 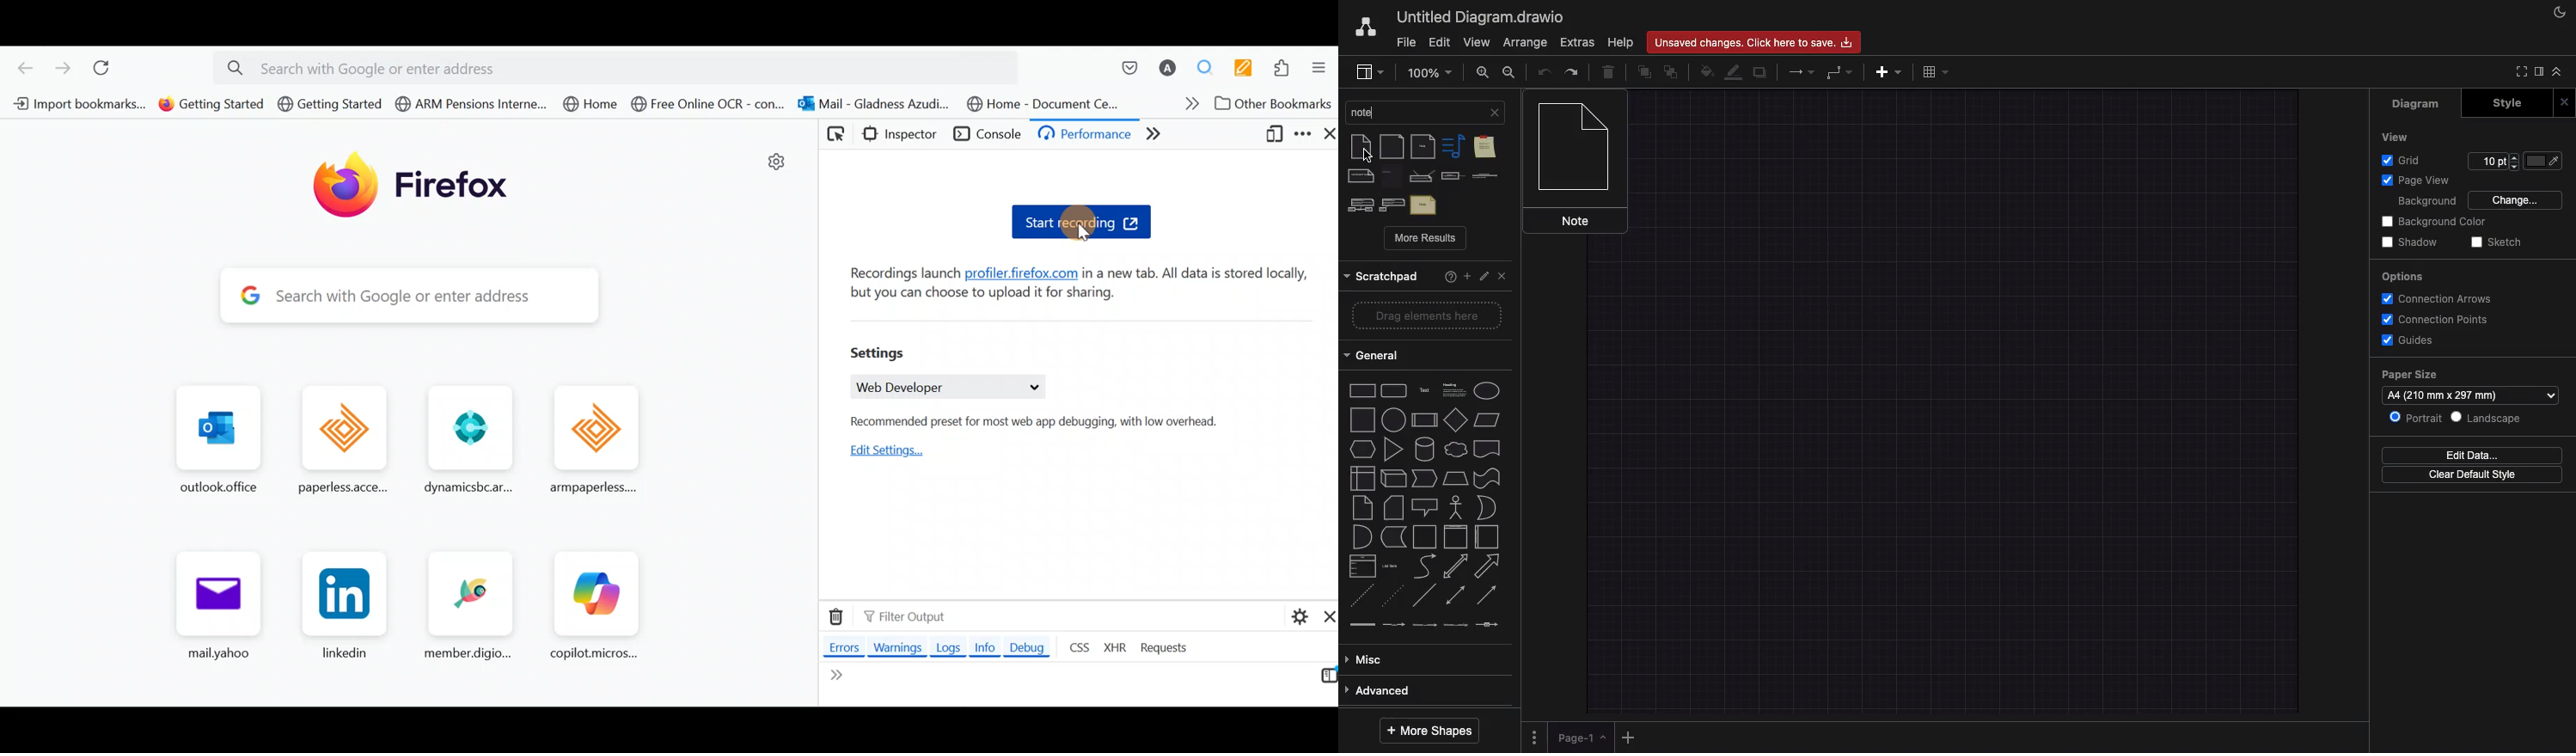 What do you see at coordinates (2423, 202) in the screenshot?
I see `Background` at bounding box center [2423, 202].